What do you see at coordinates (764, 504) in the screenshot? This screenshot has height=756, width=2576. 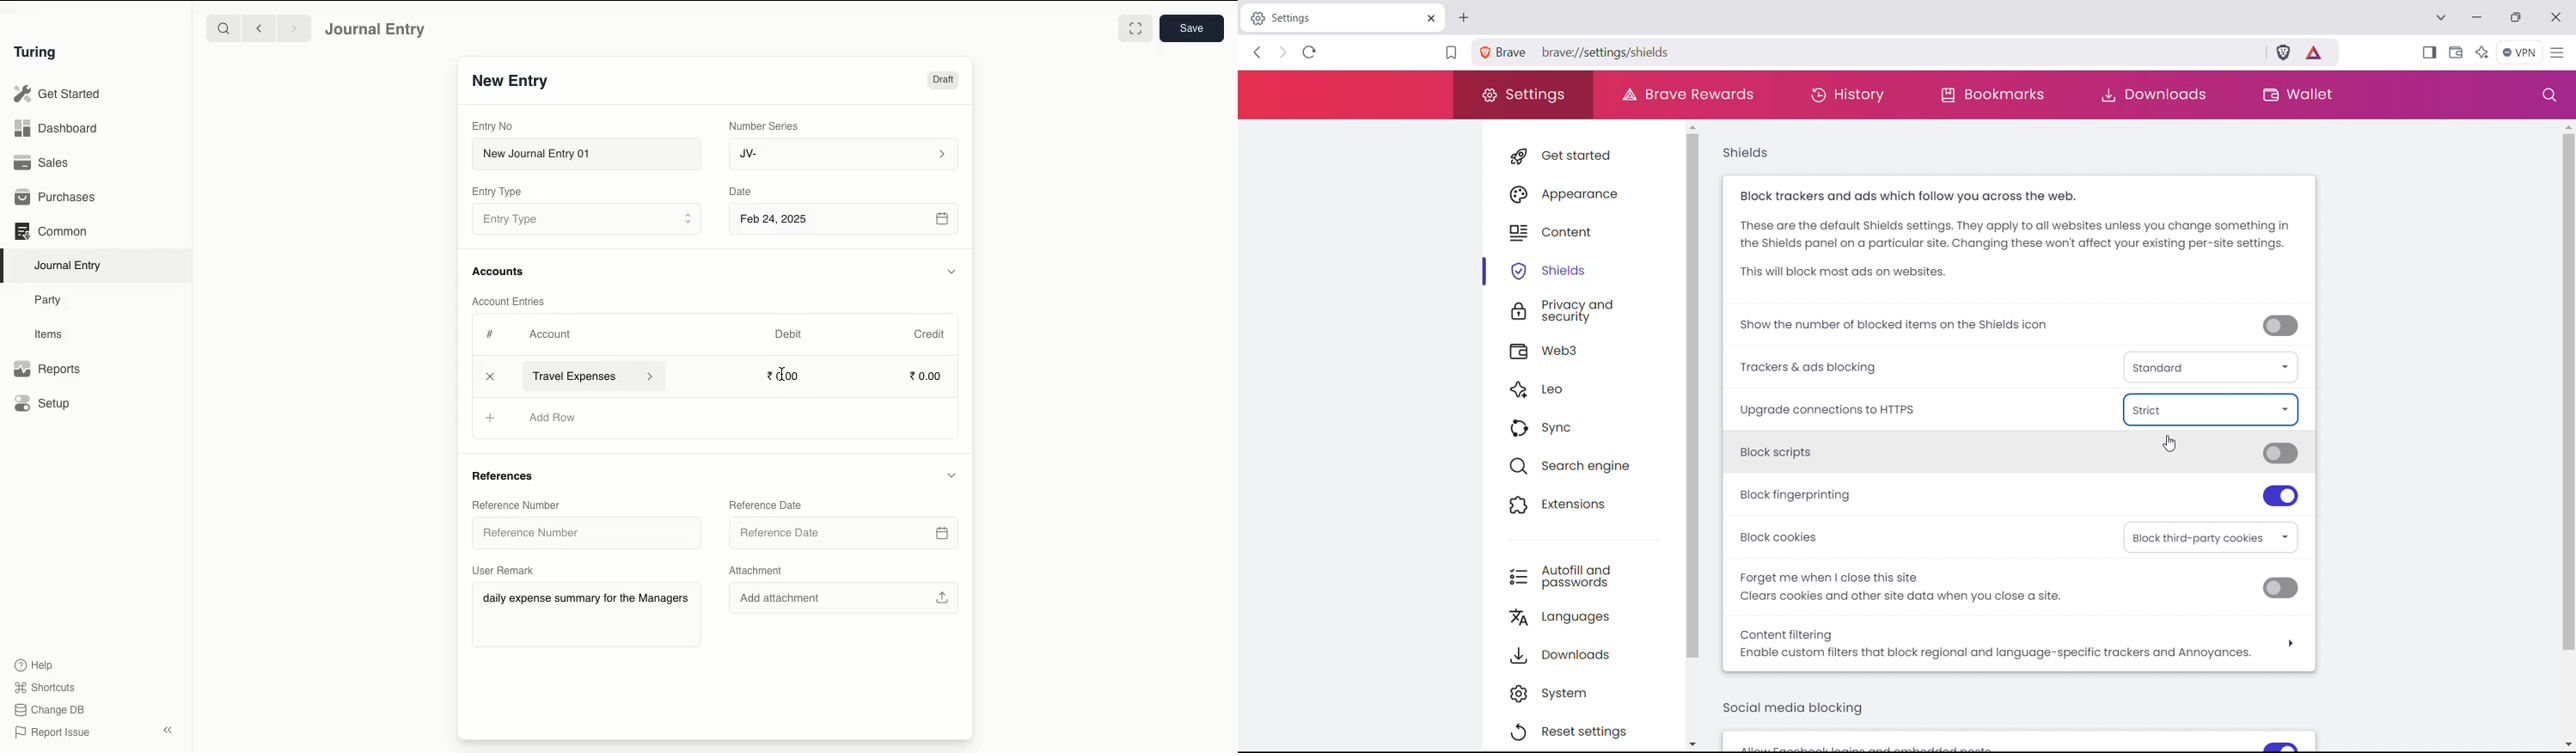 I see `Reference Date` at bounding box center [764, 504].